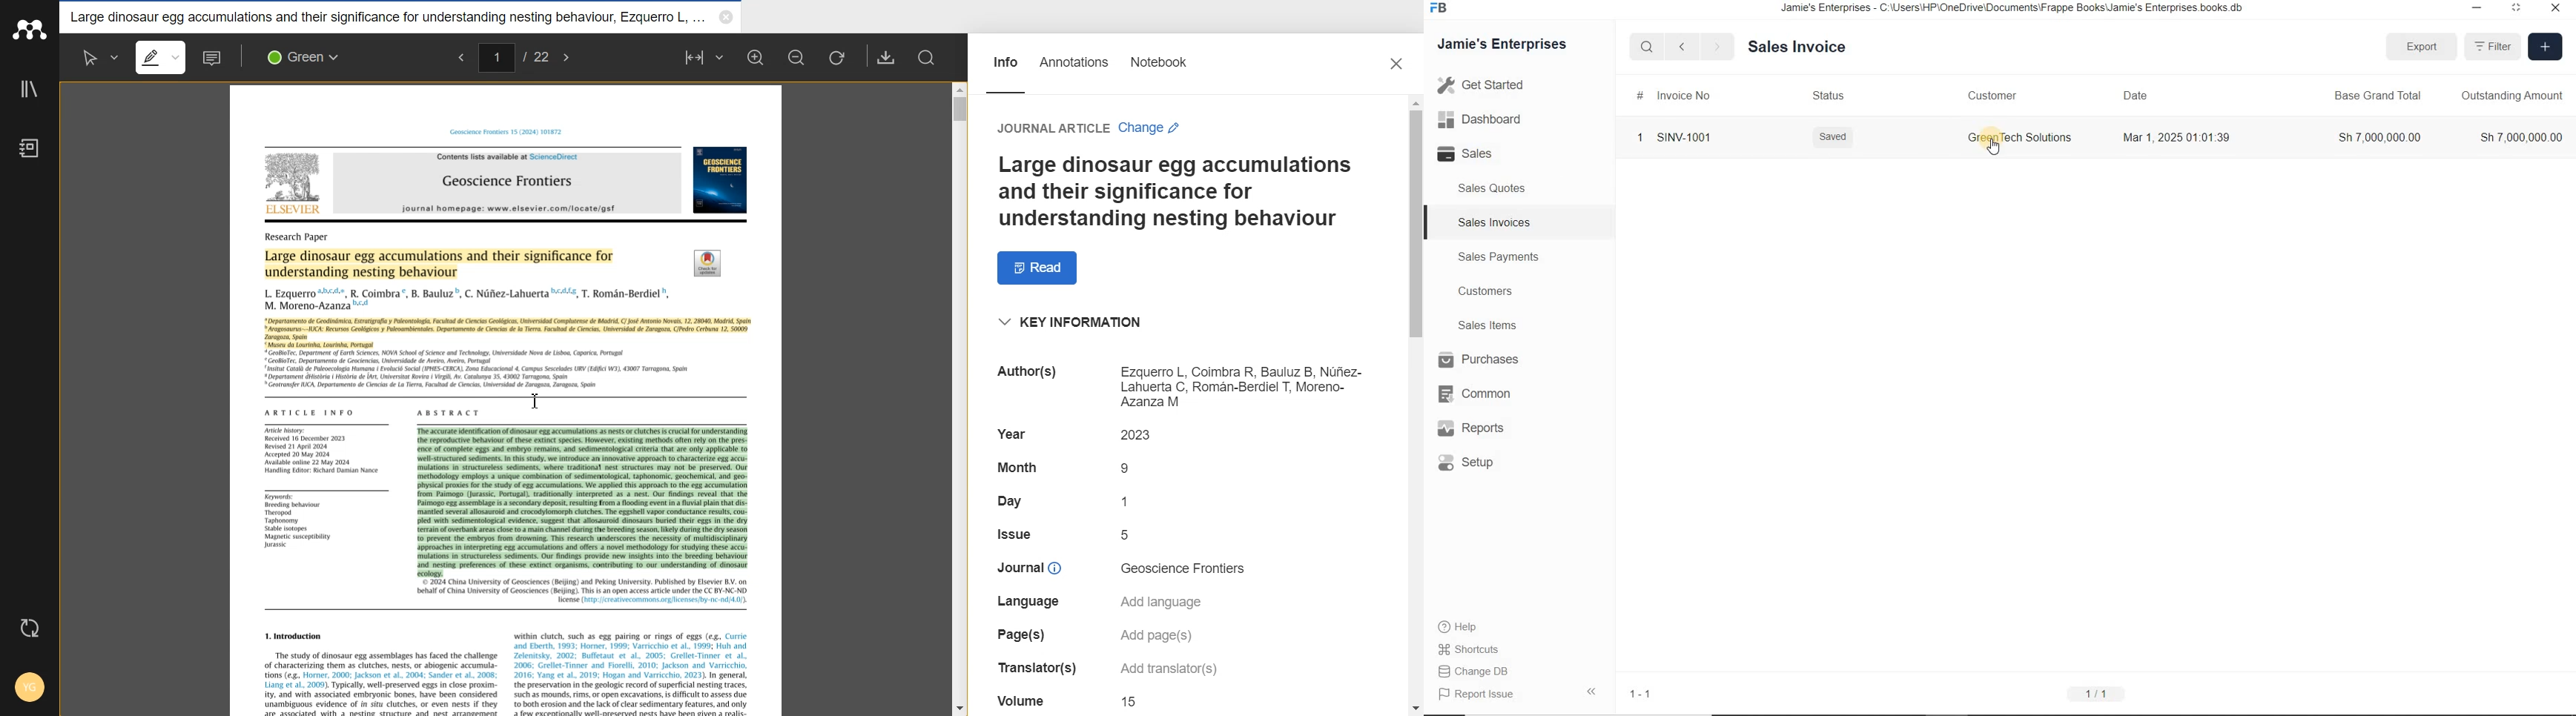 The width and height of the screenshot is (2576, 728). I want to click on text, so click(1052, 129).